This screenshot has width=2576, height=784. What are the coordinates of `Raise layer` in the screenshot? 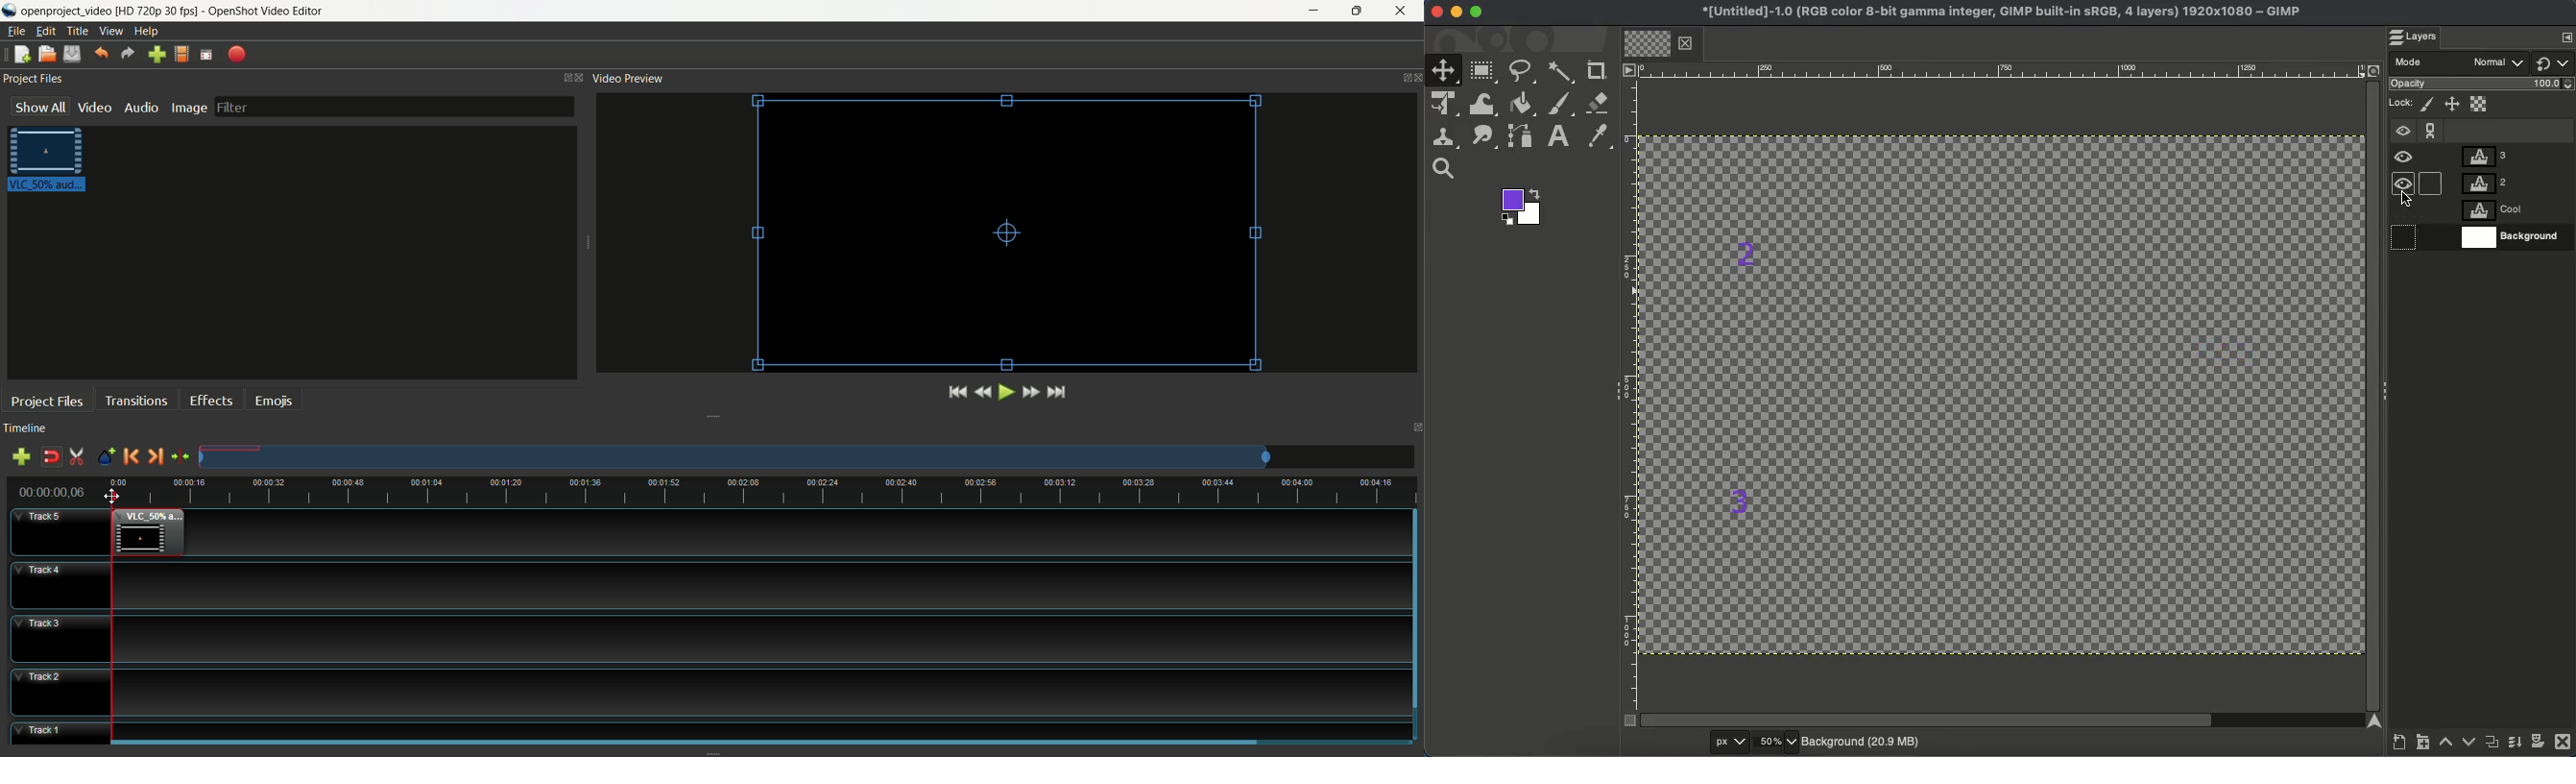 It's located at (2446, 746).